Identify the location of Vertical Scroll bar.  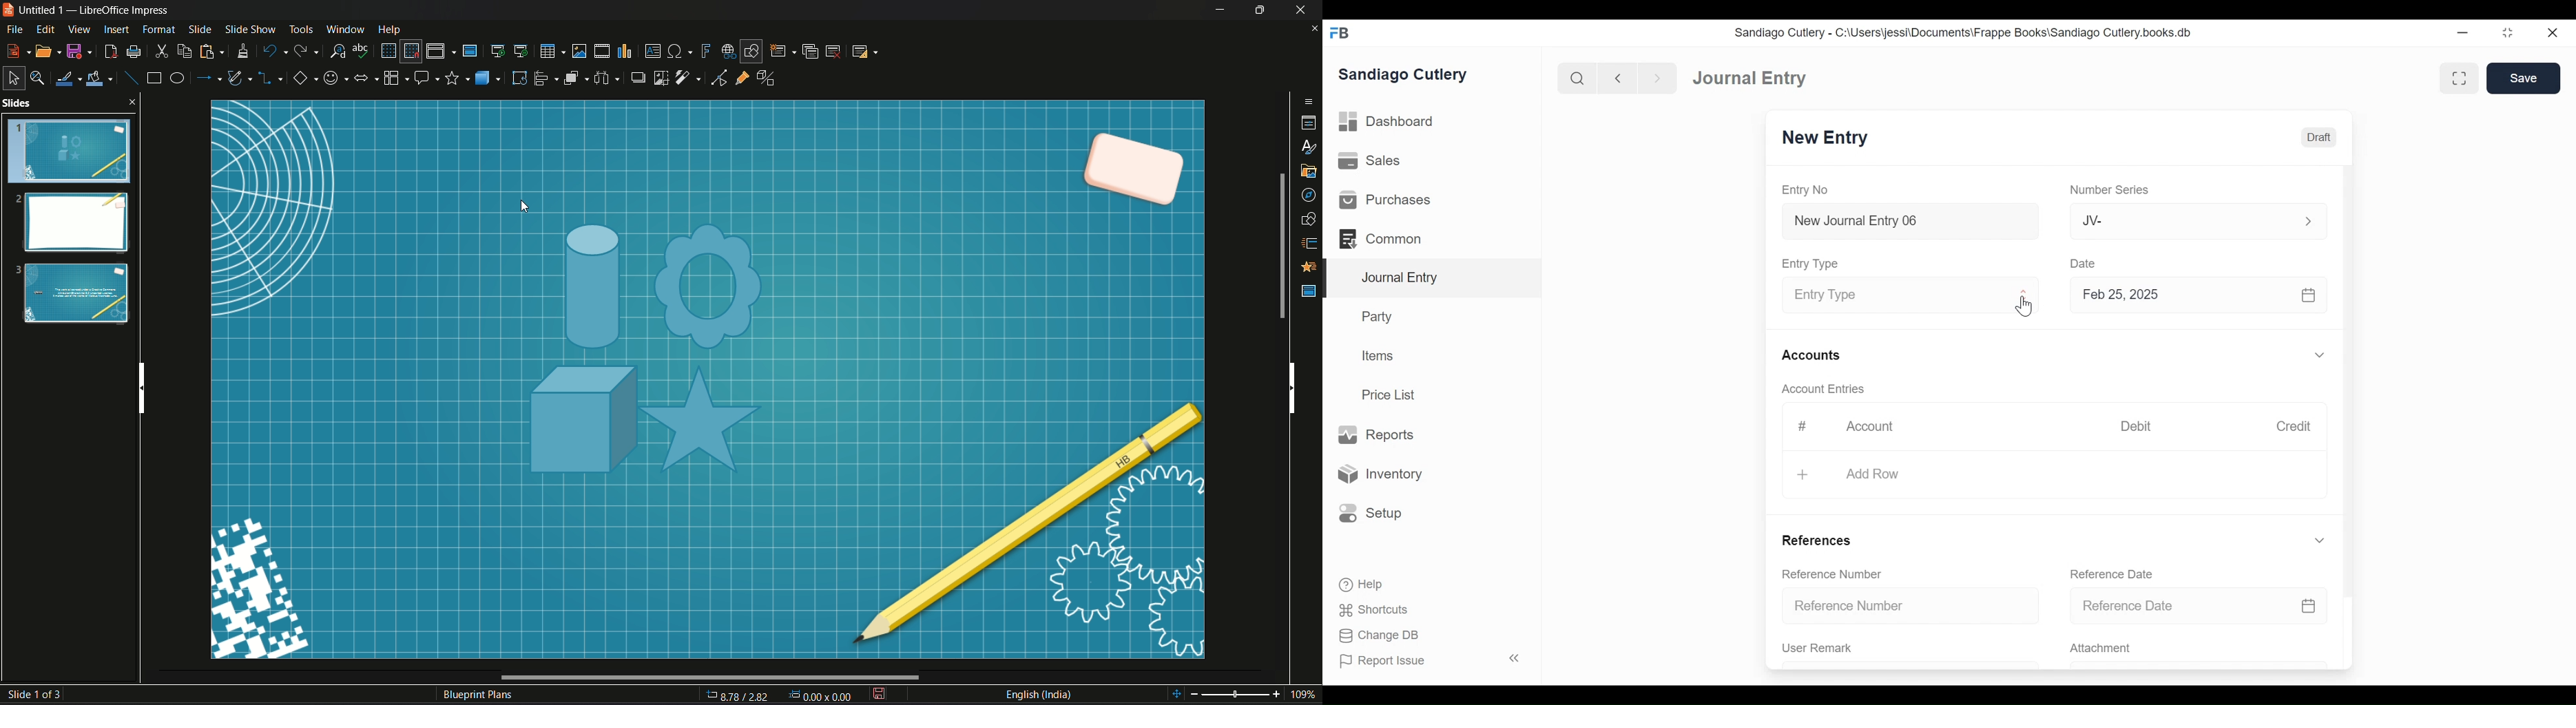
(2350, 371).